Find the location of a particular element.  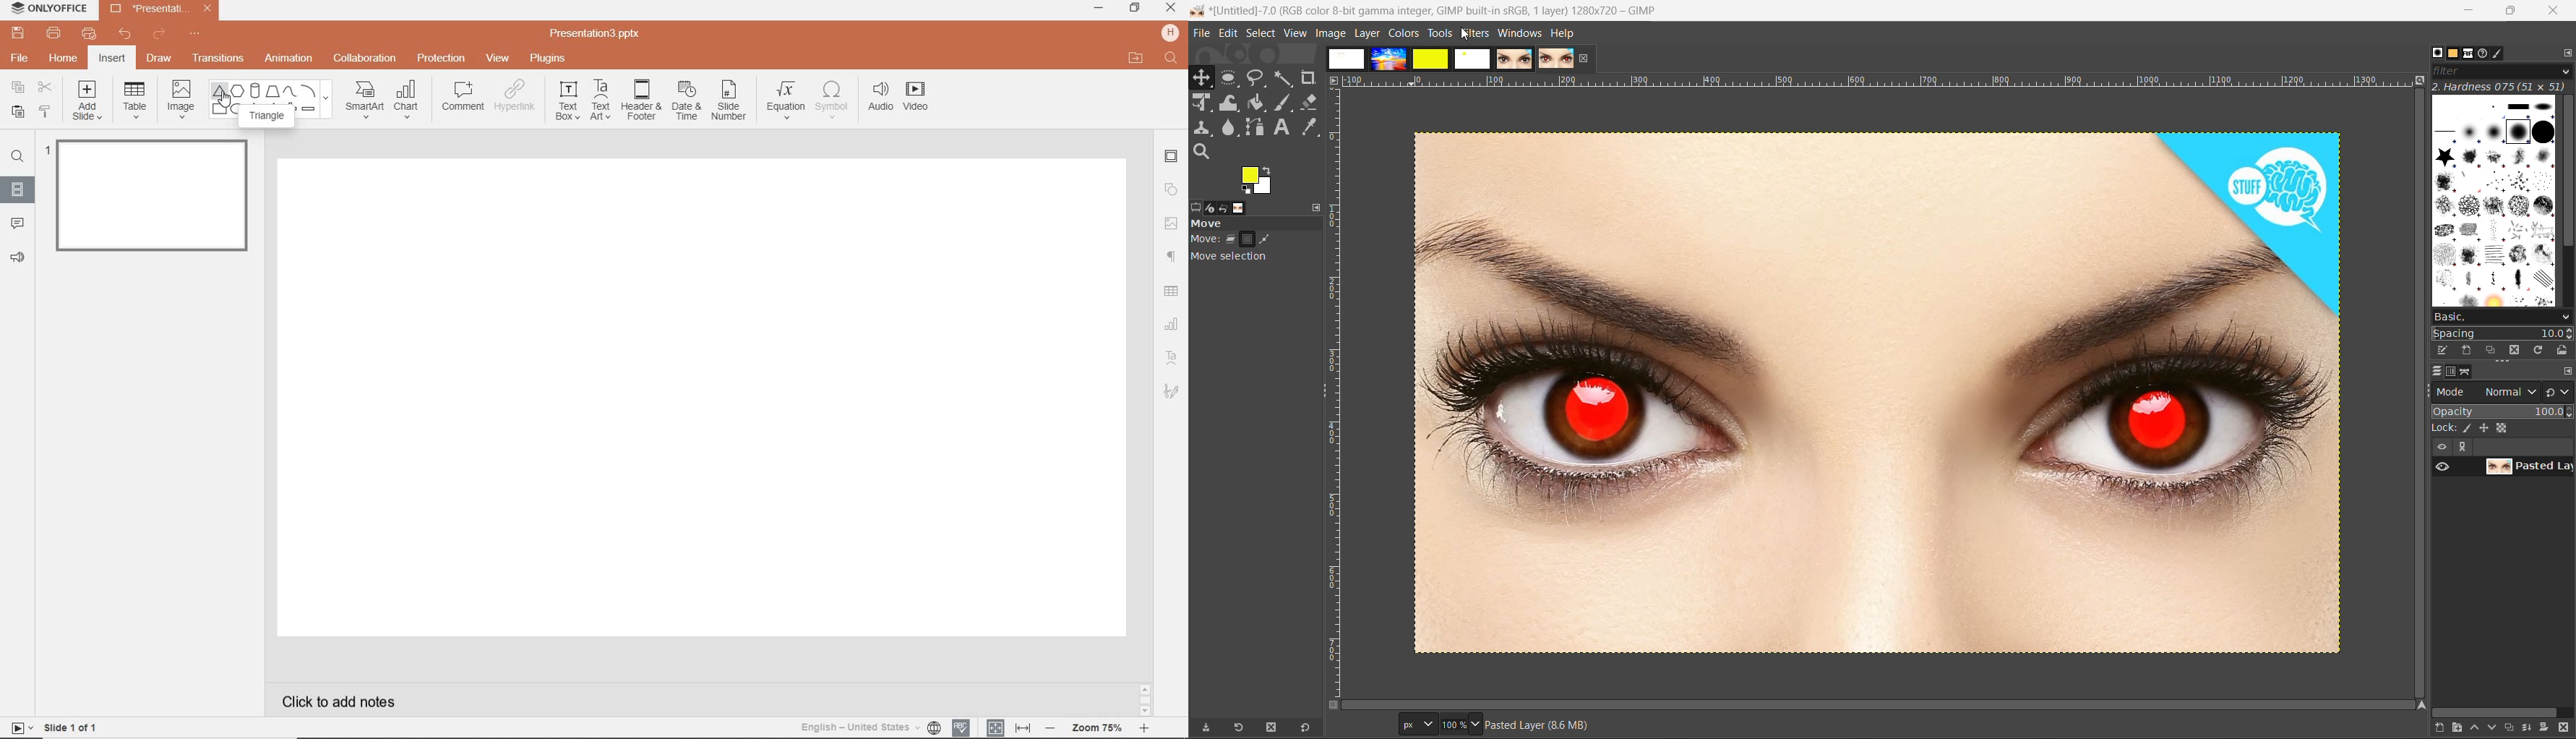

CHART SETTINGS is located at coordinates (1172, 323).